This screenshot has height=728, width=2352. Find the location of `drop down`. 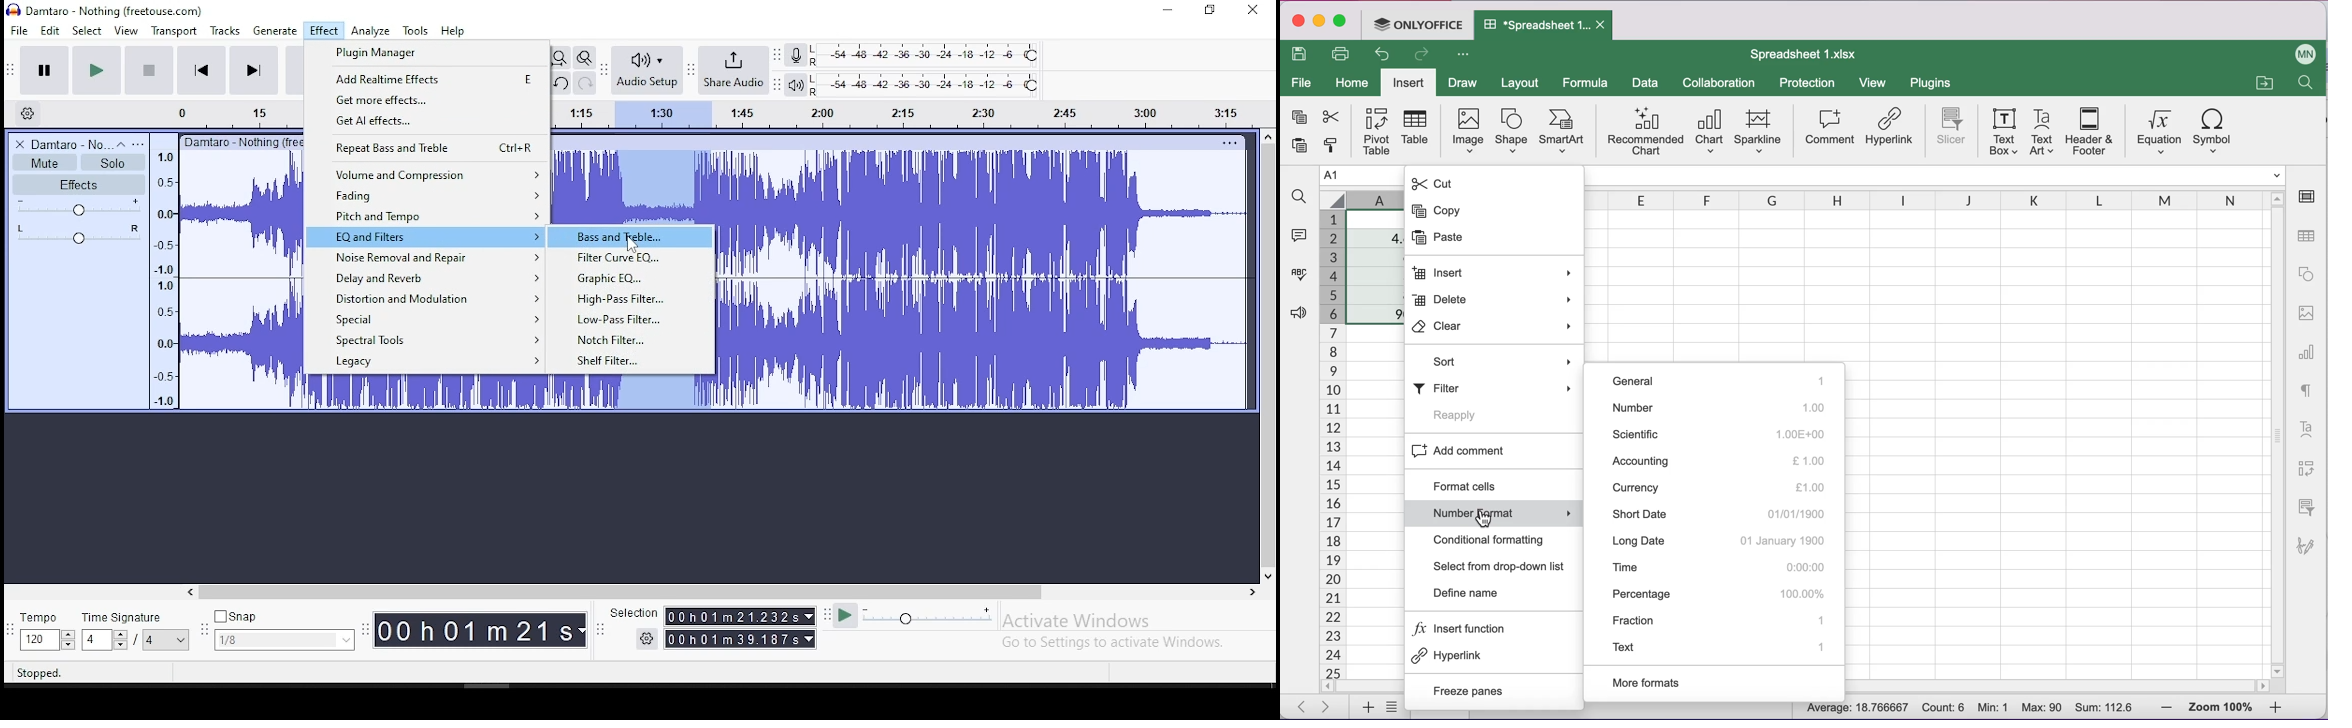

drop down is located at coordinates (807, 616).